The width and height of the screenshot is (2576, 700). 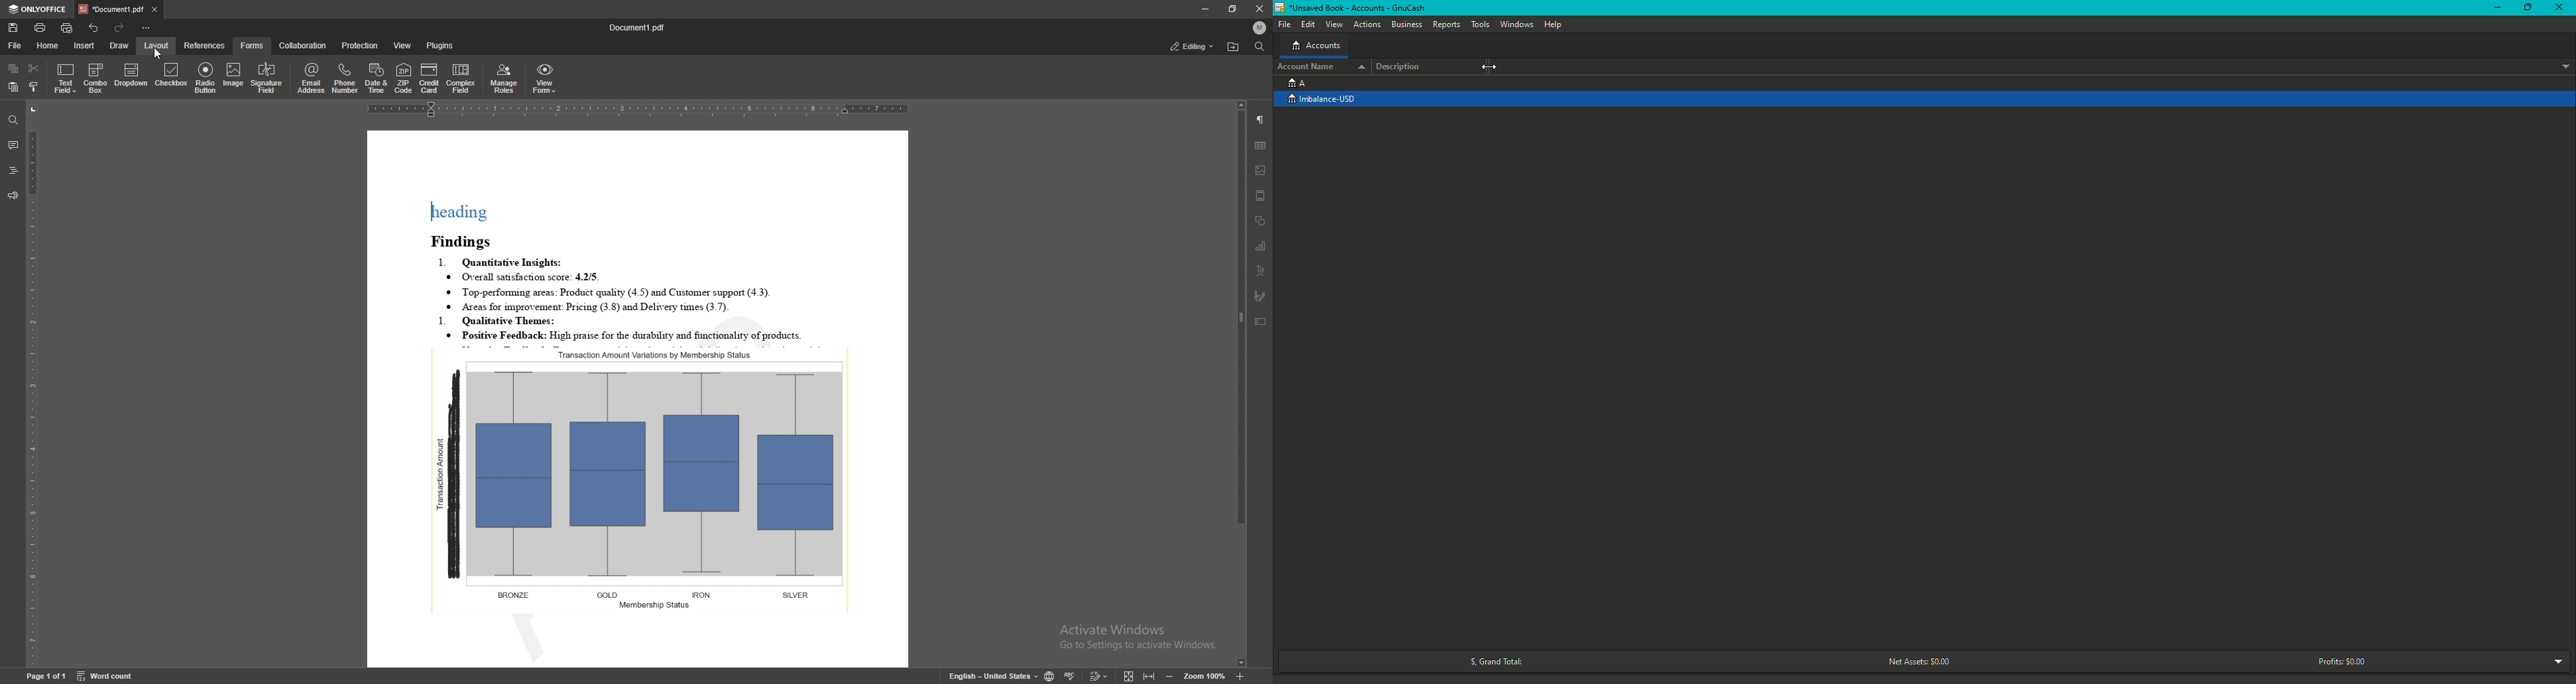 What do you see at coordinates (1099, 675) in the screenshot?
I see `track changes` at bounding box center [1099, 675].